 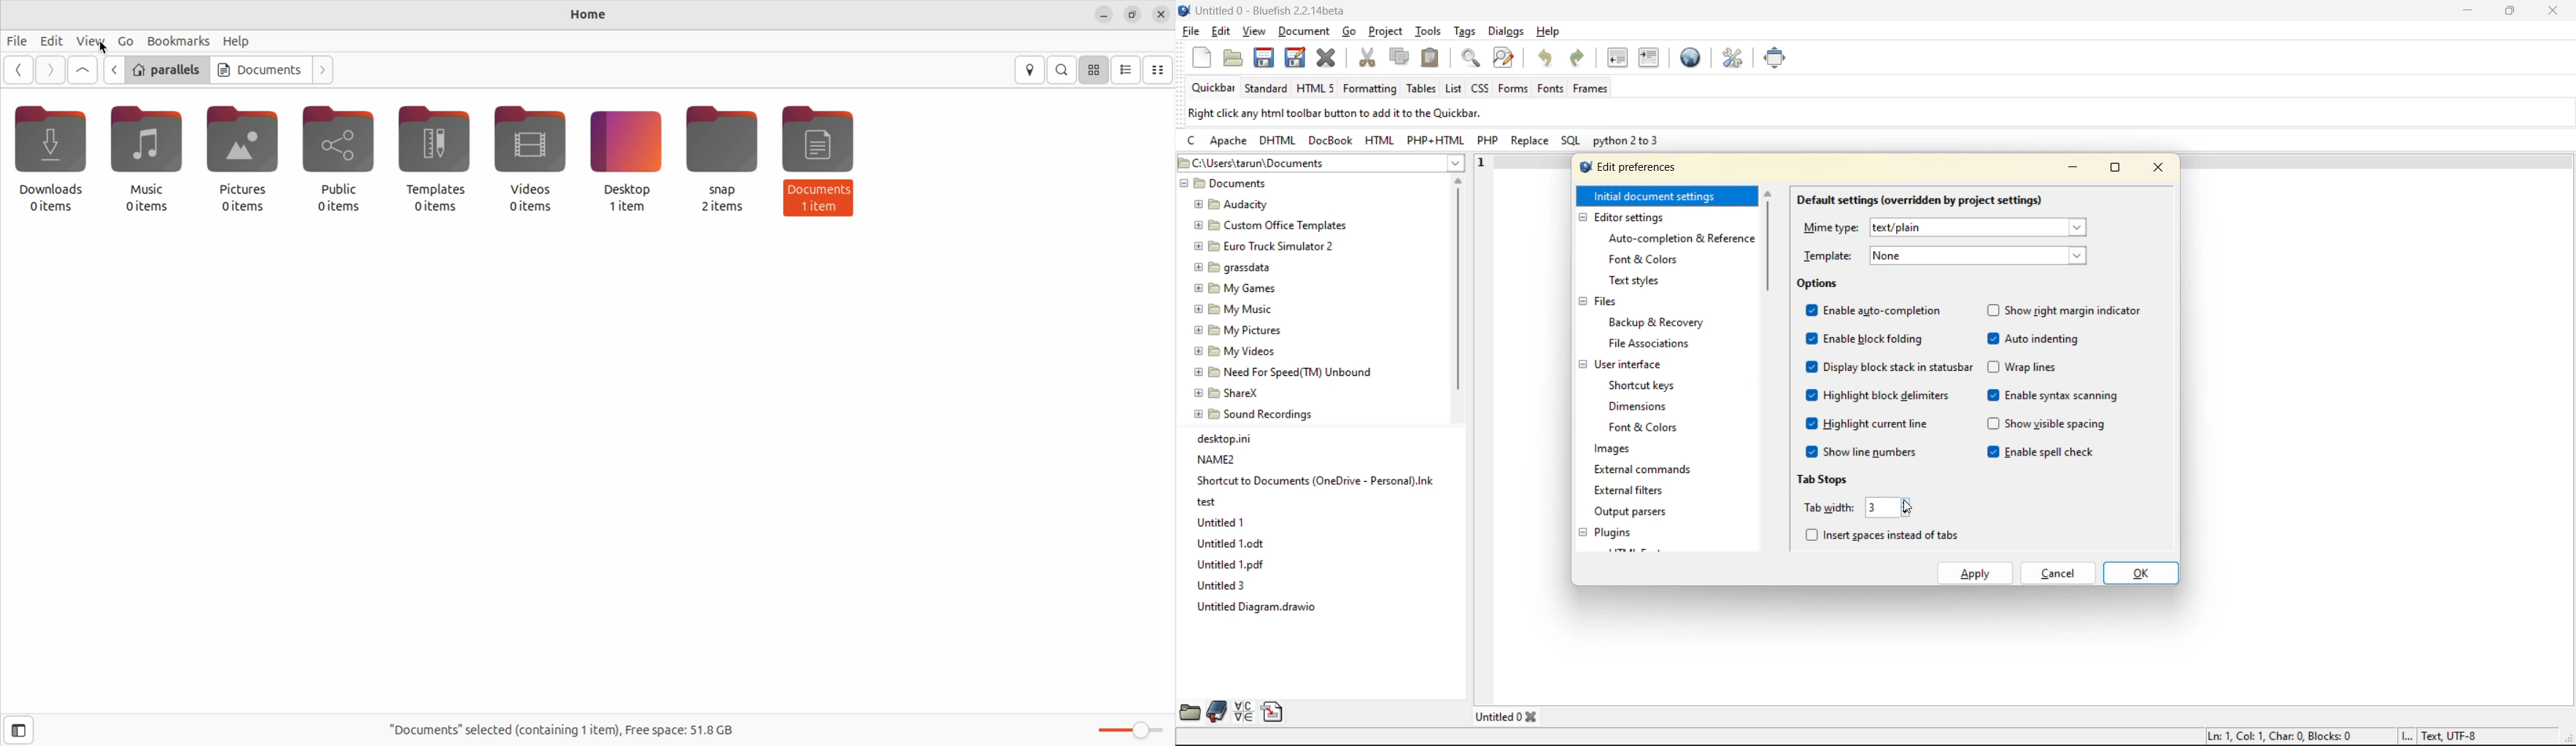 I want to click on python 2 to 3, so click(x=1628, y=143).